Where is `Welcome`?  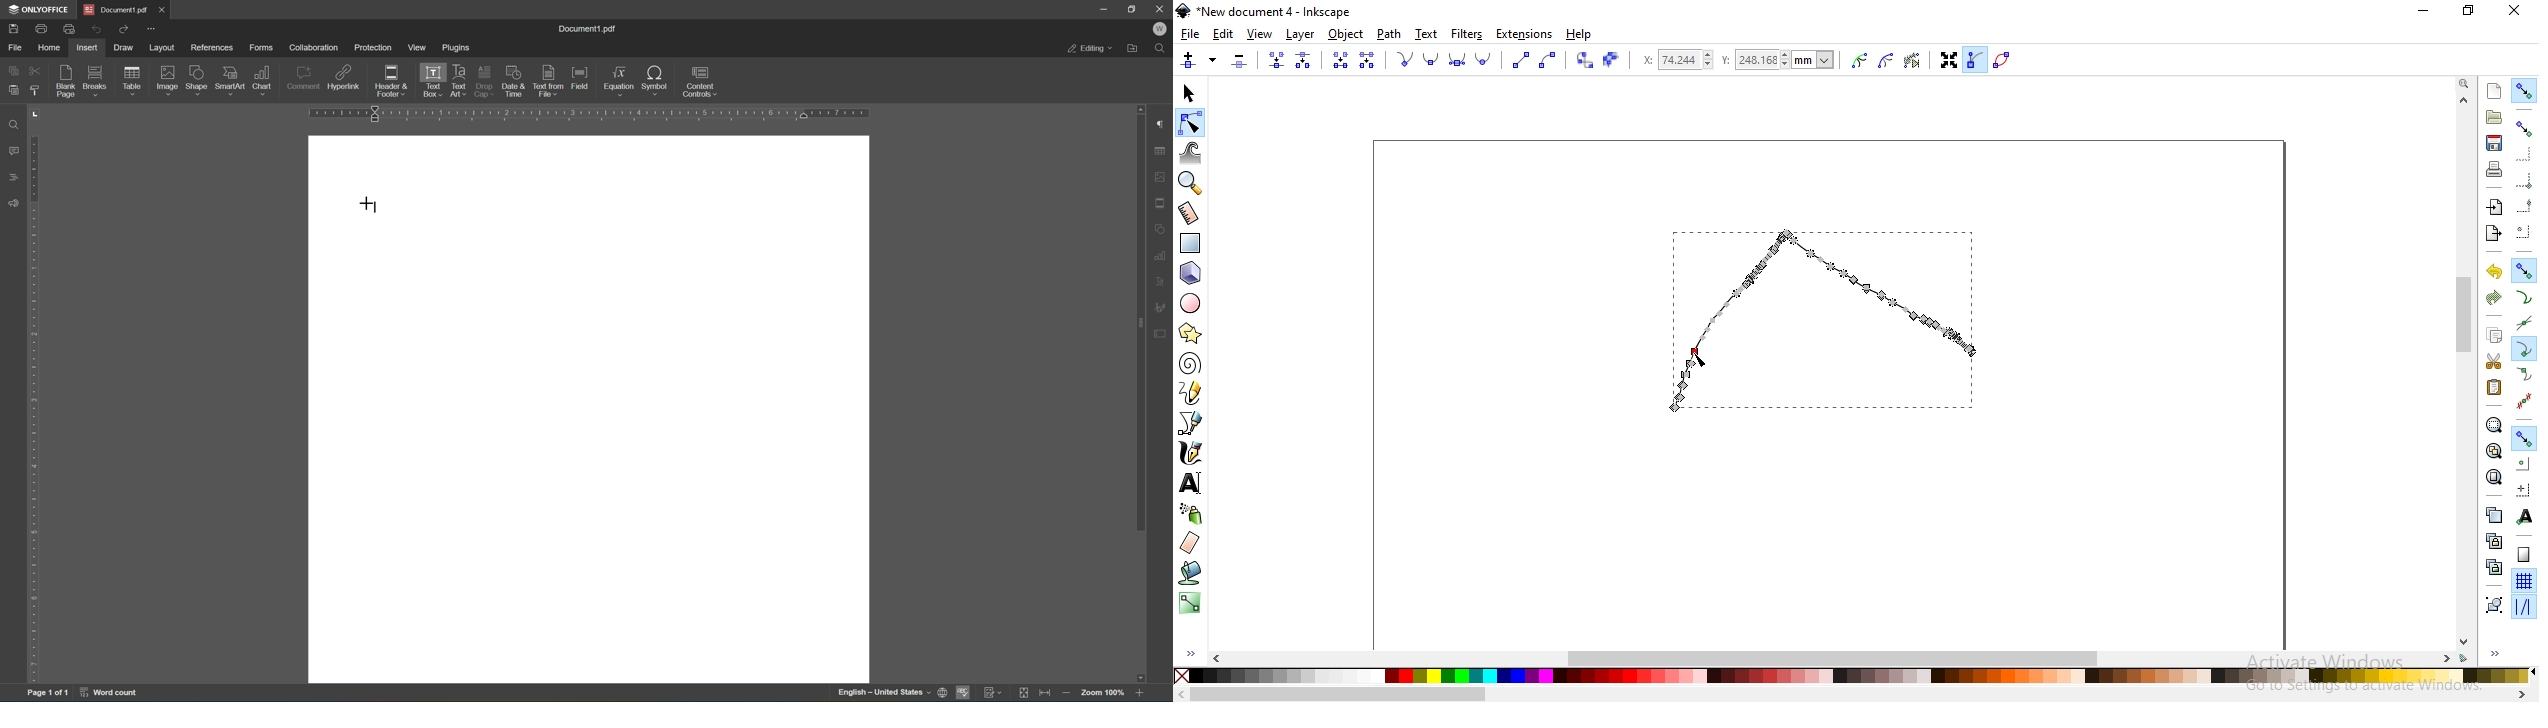 Welcome is located at coordinates (1161, 30).